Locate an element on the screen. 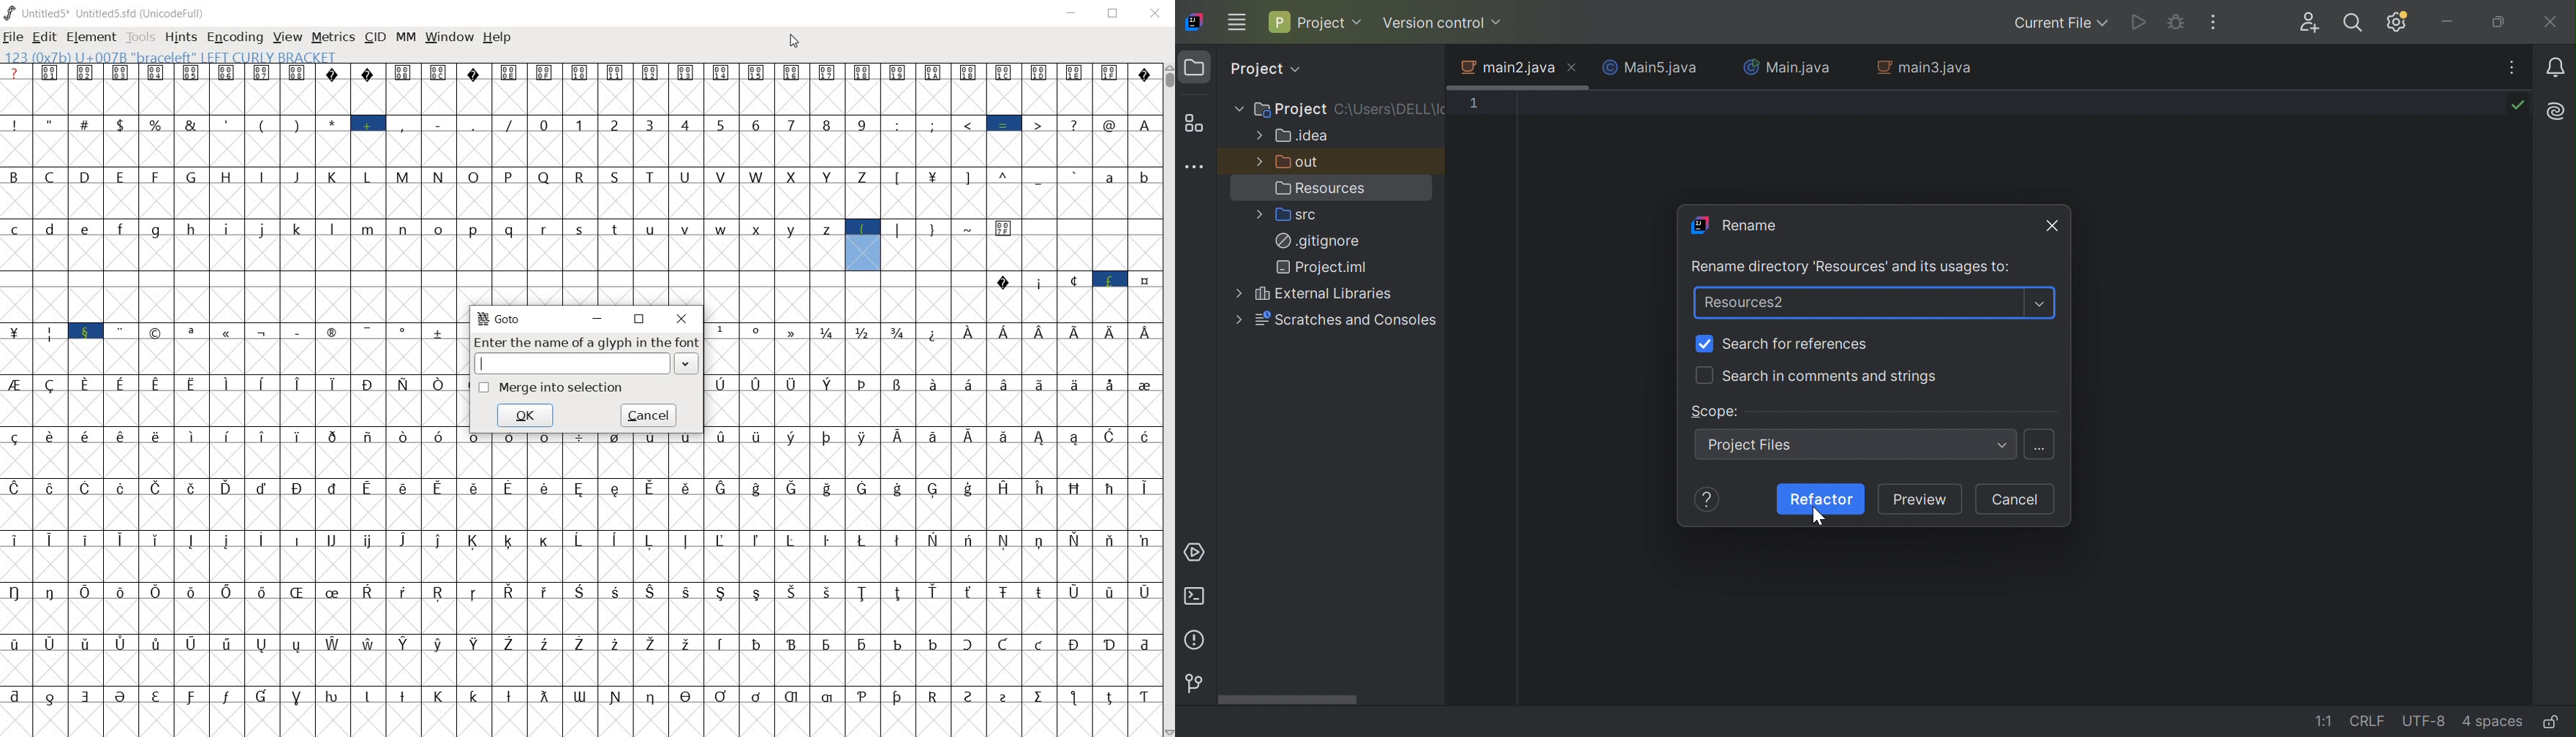 The width and height of the screenshot is (2576, 756). SCROLLBAR is located at coordinates (1168, 400).